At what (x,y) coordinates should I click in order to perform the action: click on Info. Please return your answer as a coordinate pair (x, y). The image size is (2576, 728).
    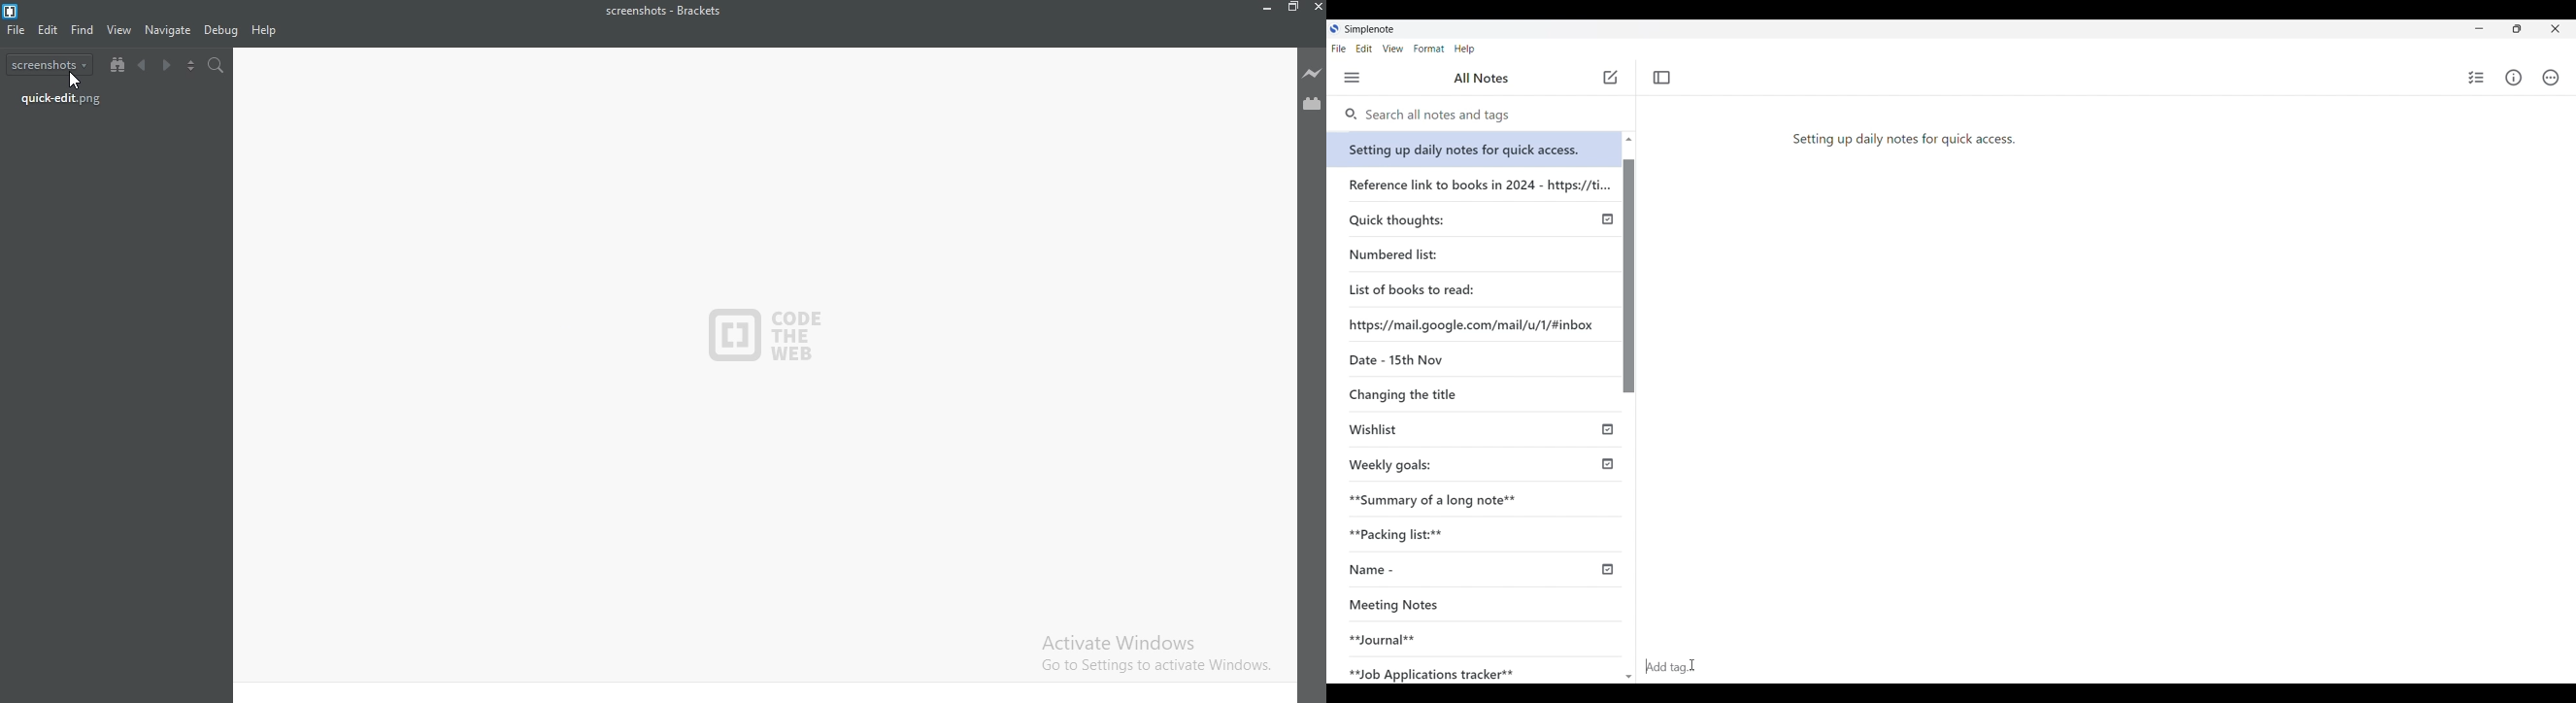
    Looking at the image, I should click on (2513, 78).